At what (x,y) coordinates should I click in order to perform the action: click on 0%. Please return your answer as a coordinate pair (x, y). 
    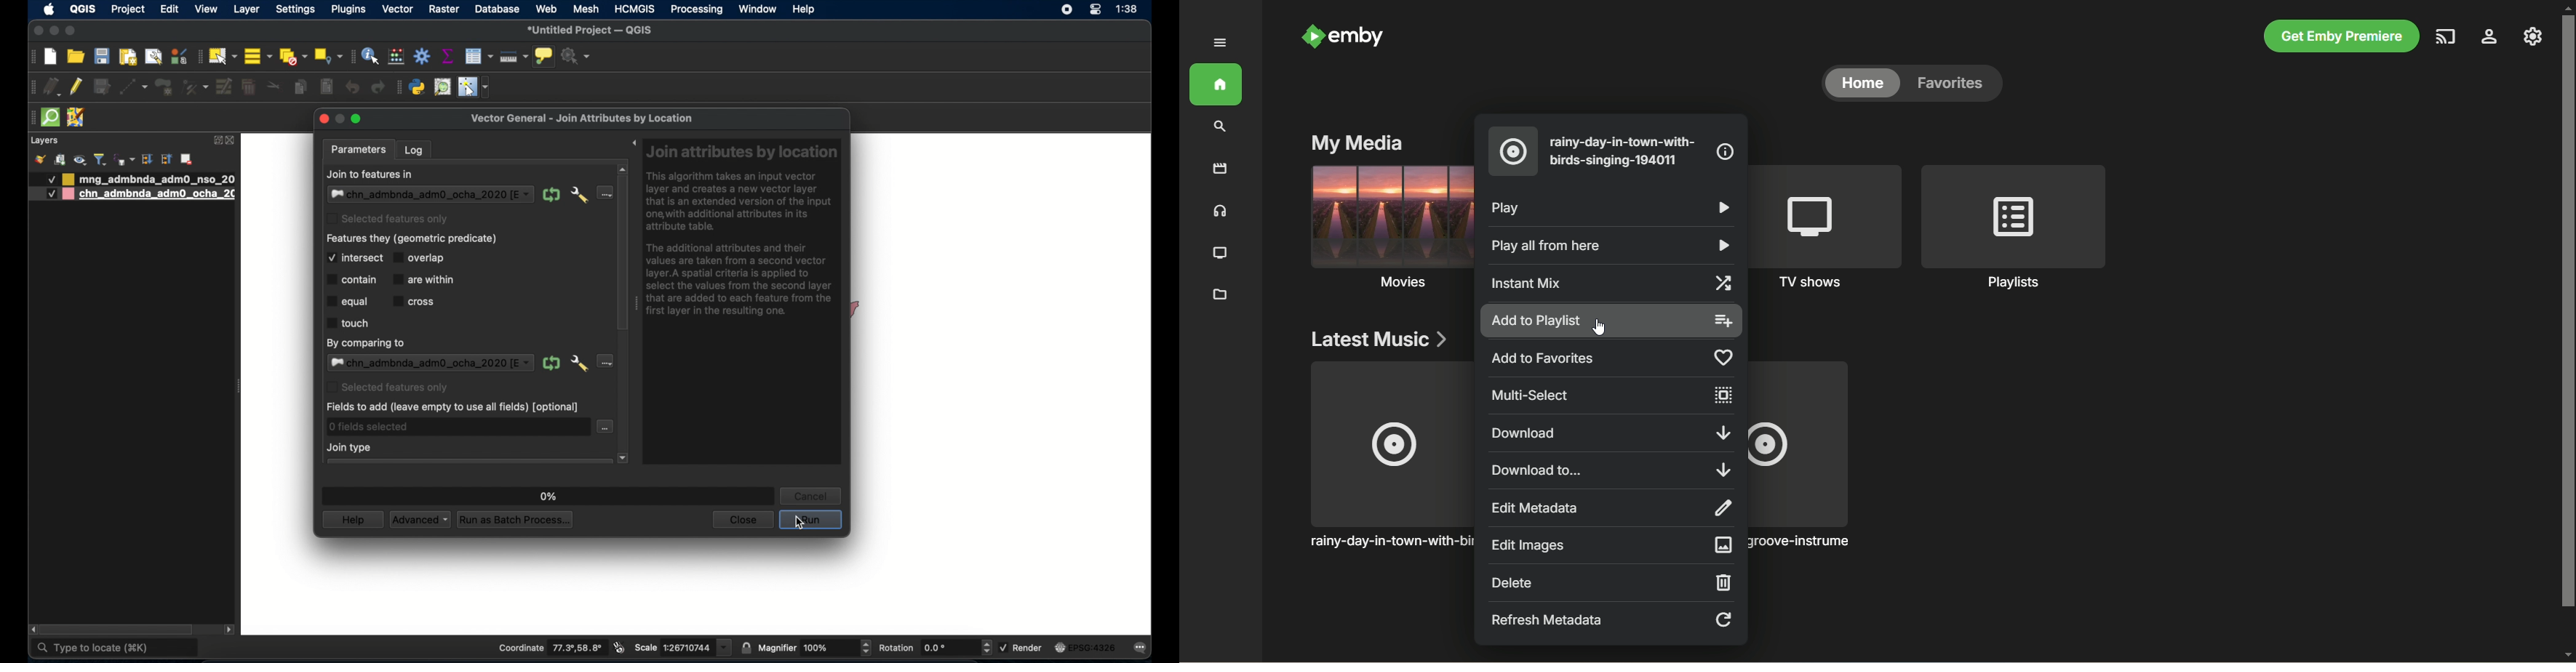
    Looking at the image, I should click on (549, 496).